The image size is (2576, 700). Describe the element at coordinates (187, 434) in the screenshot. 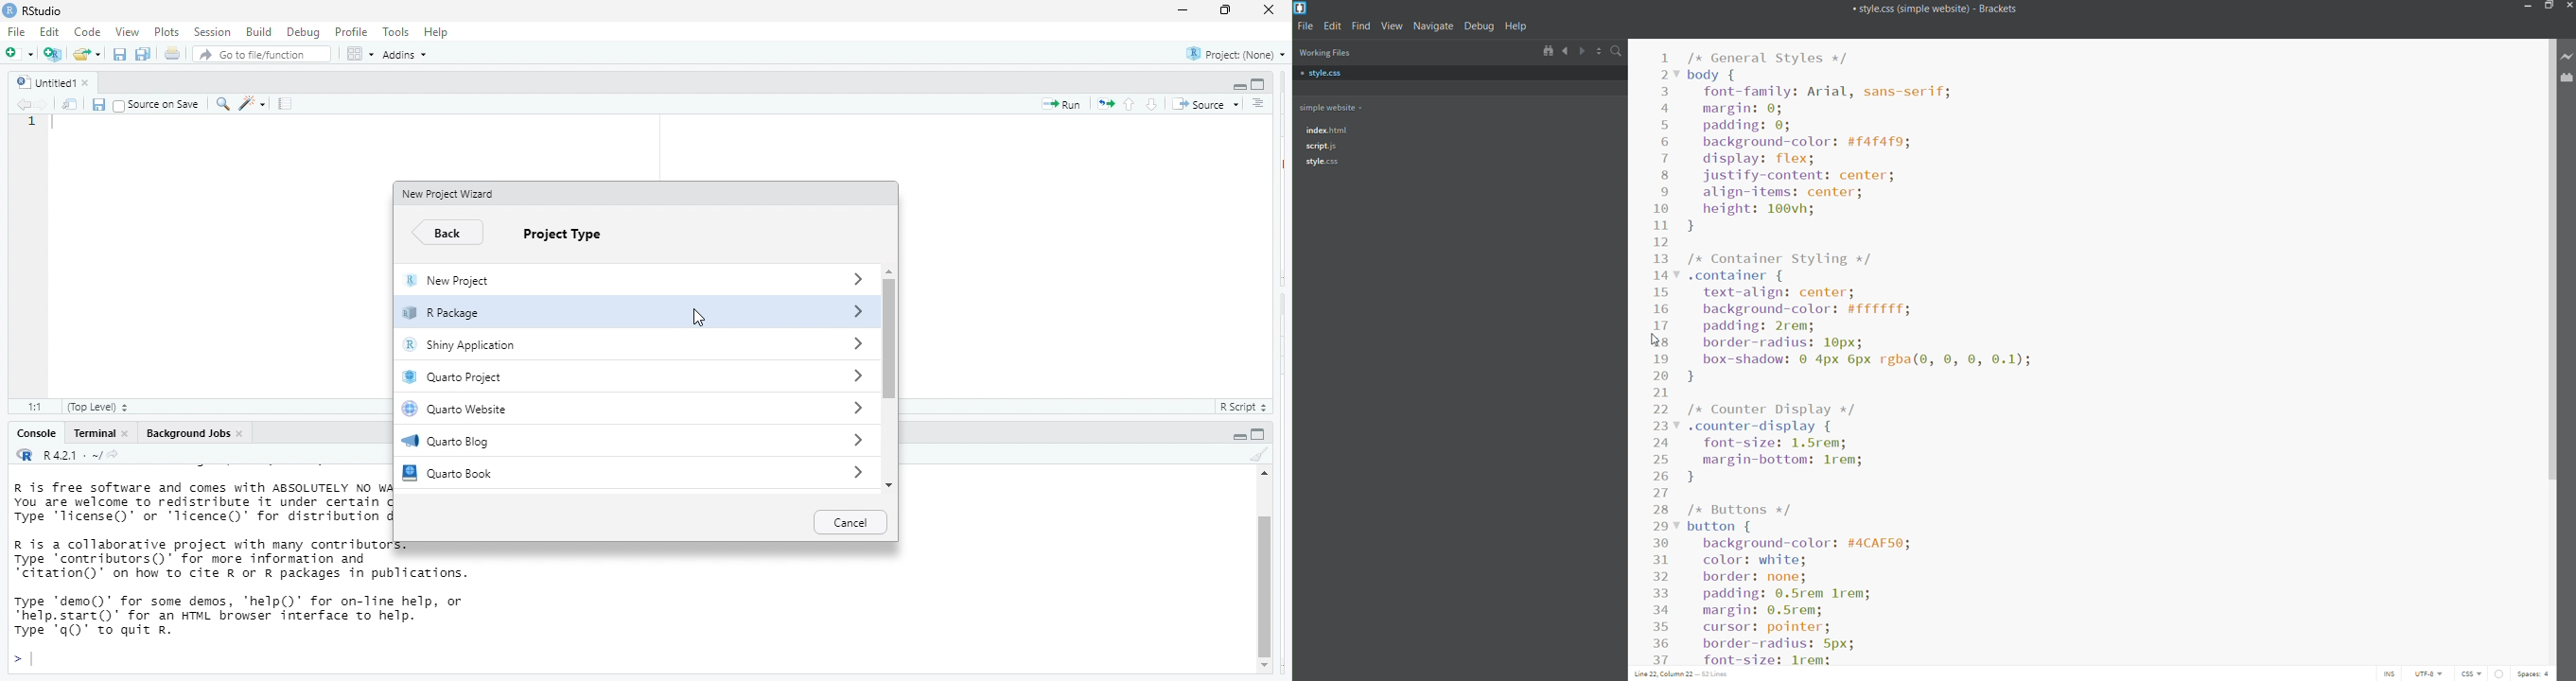

I see `Background Jobs` at that location.